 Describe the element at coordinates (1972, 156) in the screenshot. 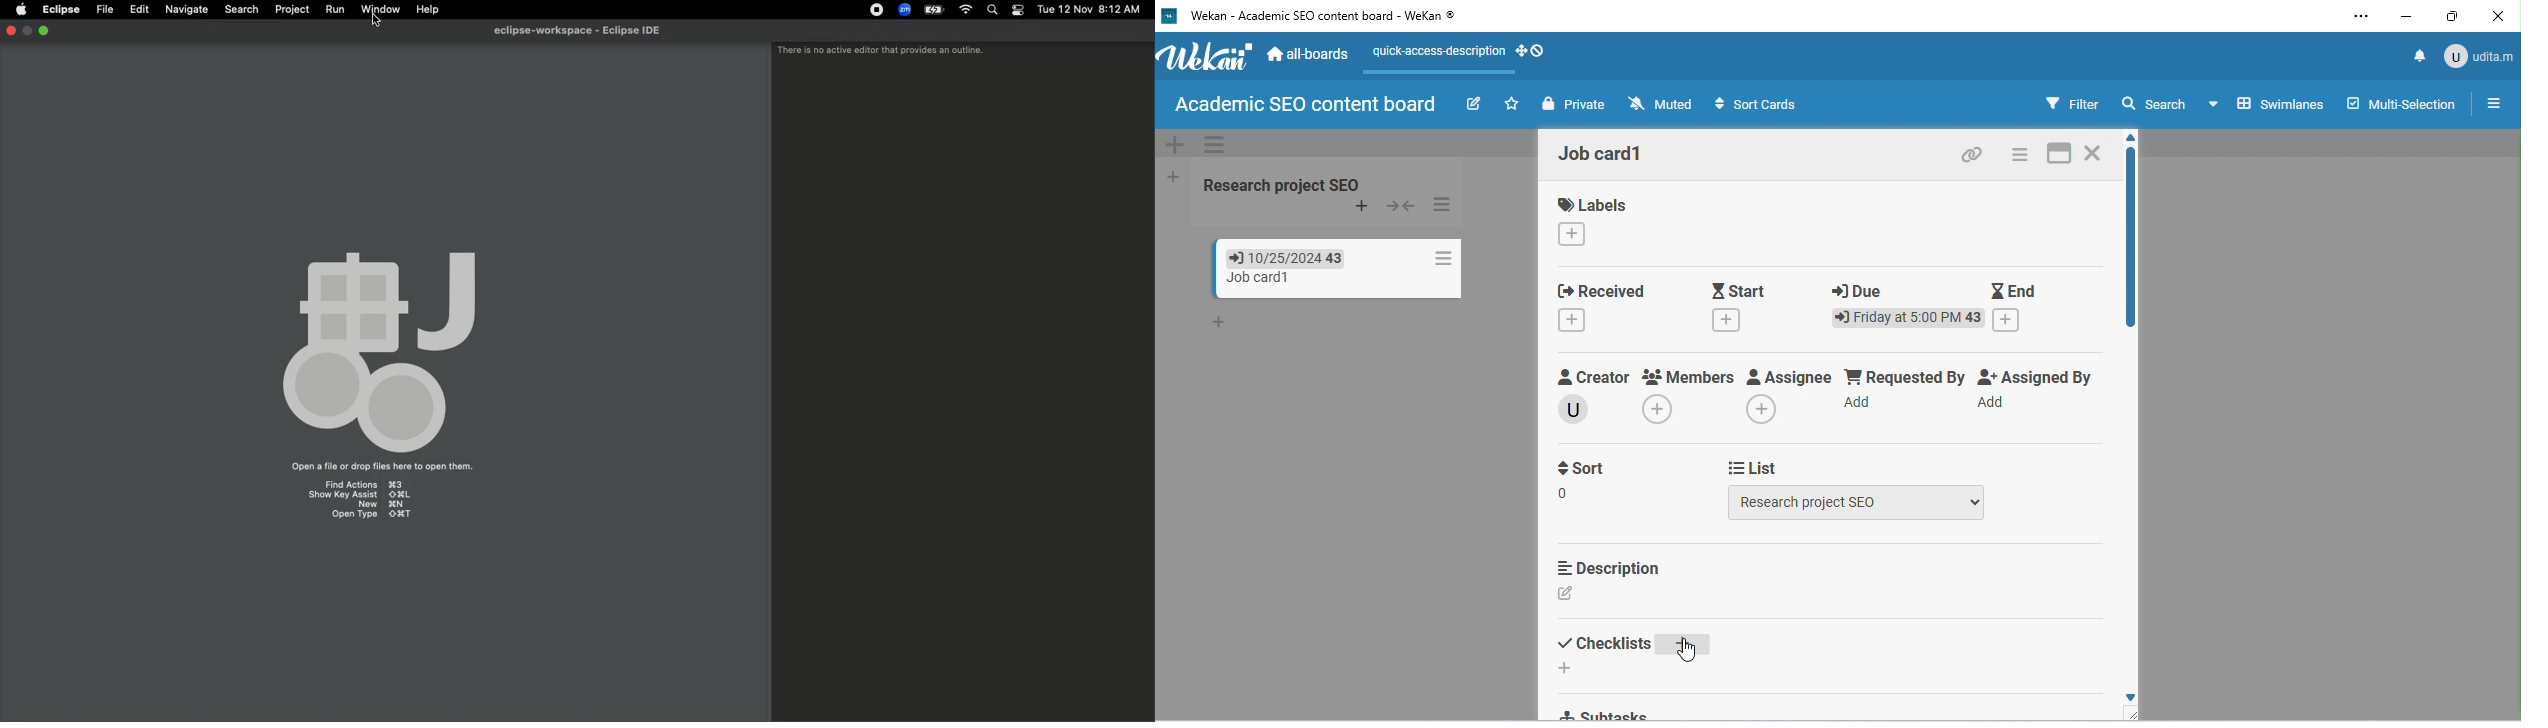

I see `copy card link` at that location.